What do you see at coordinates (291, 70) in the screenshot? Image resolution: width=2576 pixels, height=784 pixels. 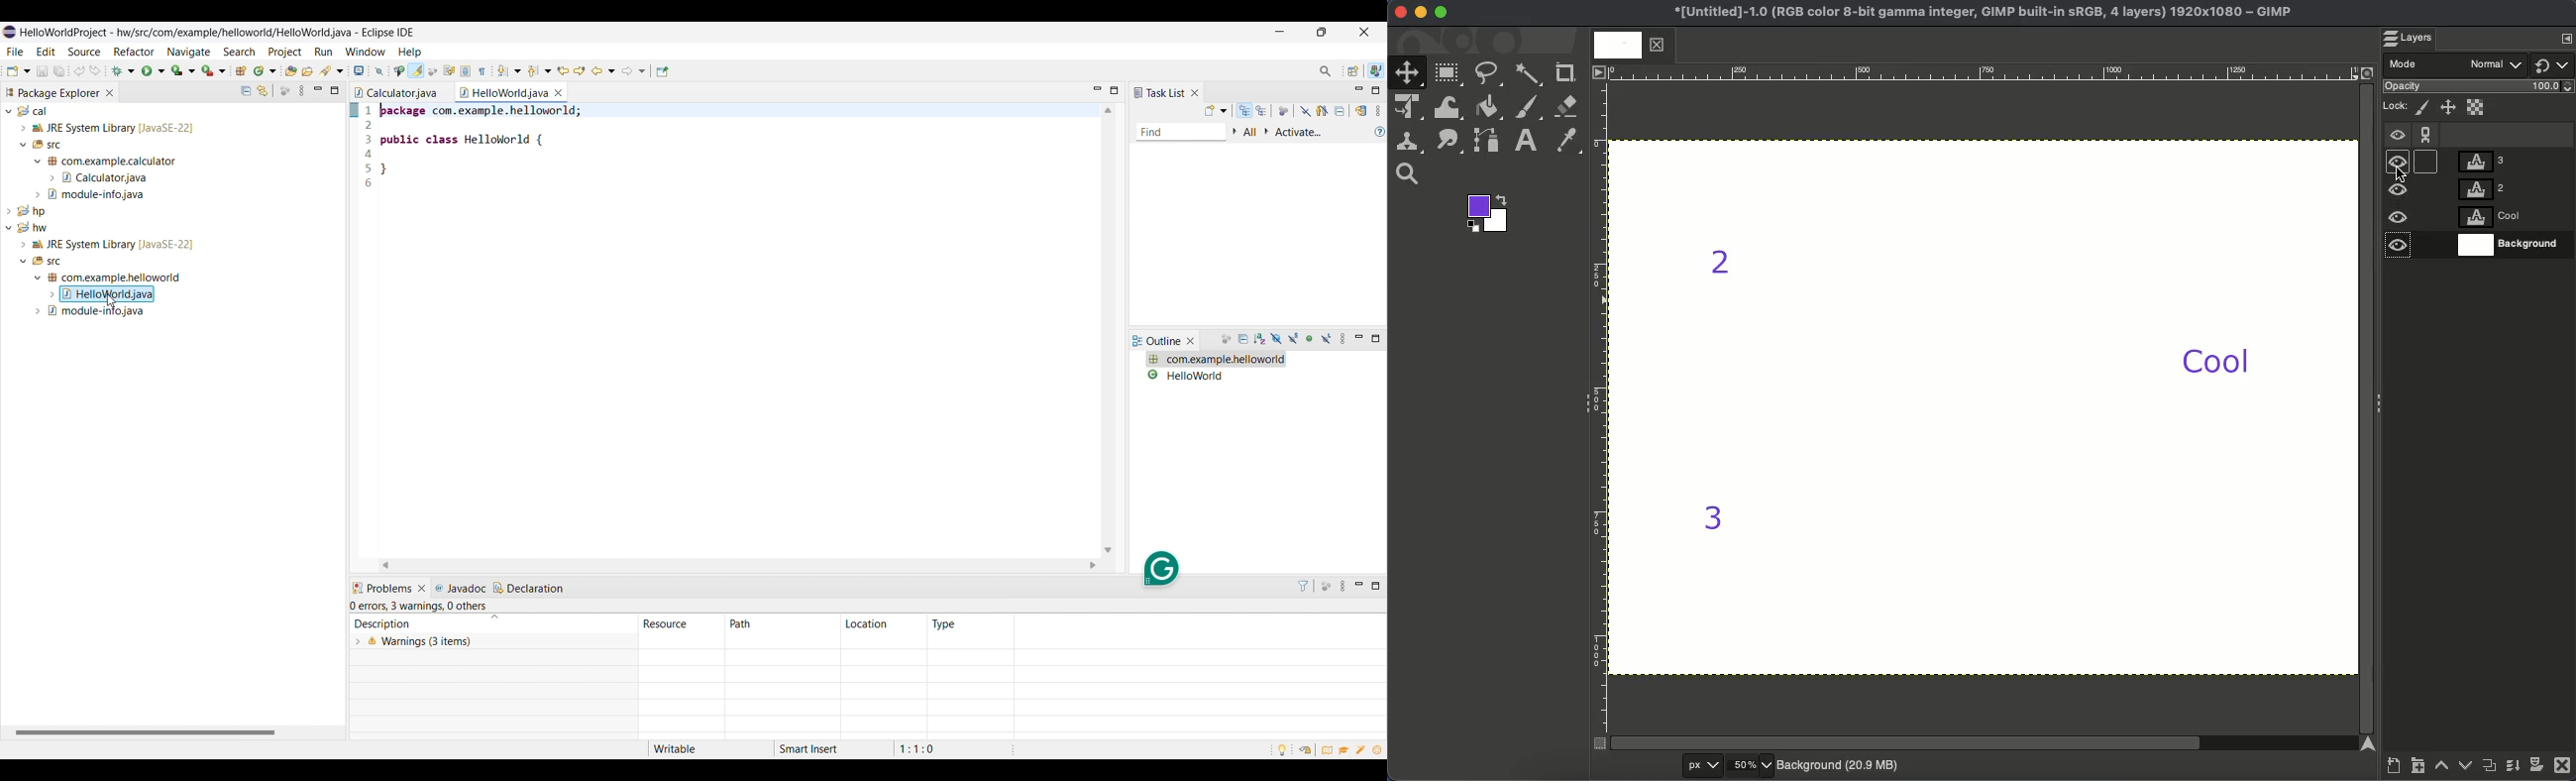 I see `Open type` at bounding box center [291, 70].